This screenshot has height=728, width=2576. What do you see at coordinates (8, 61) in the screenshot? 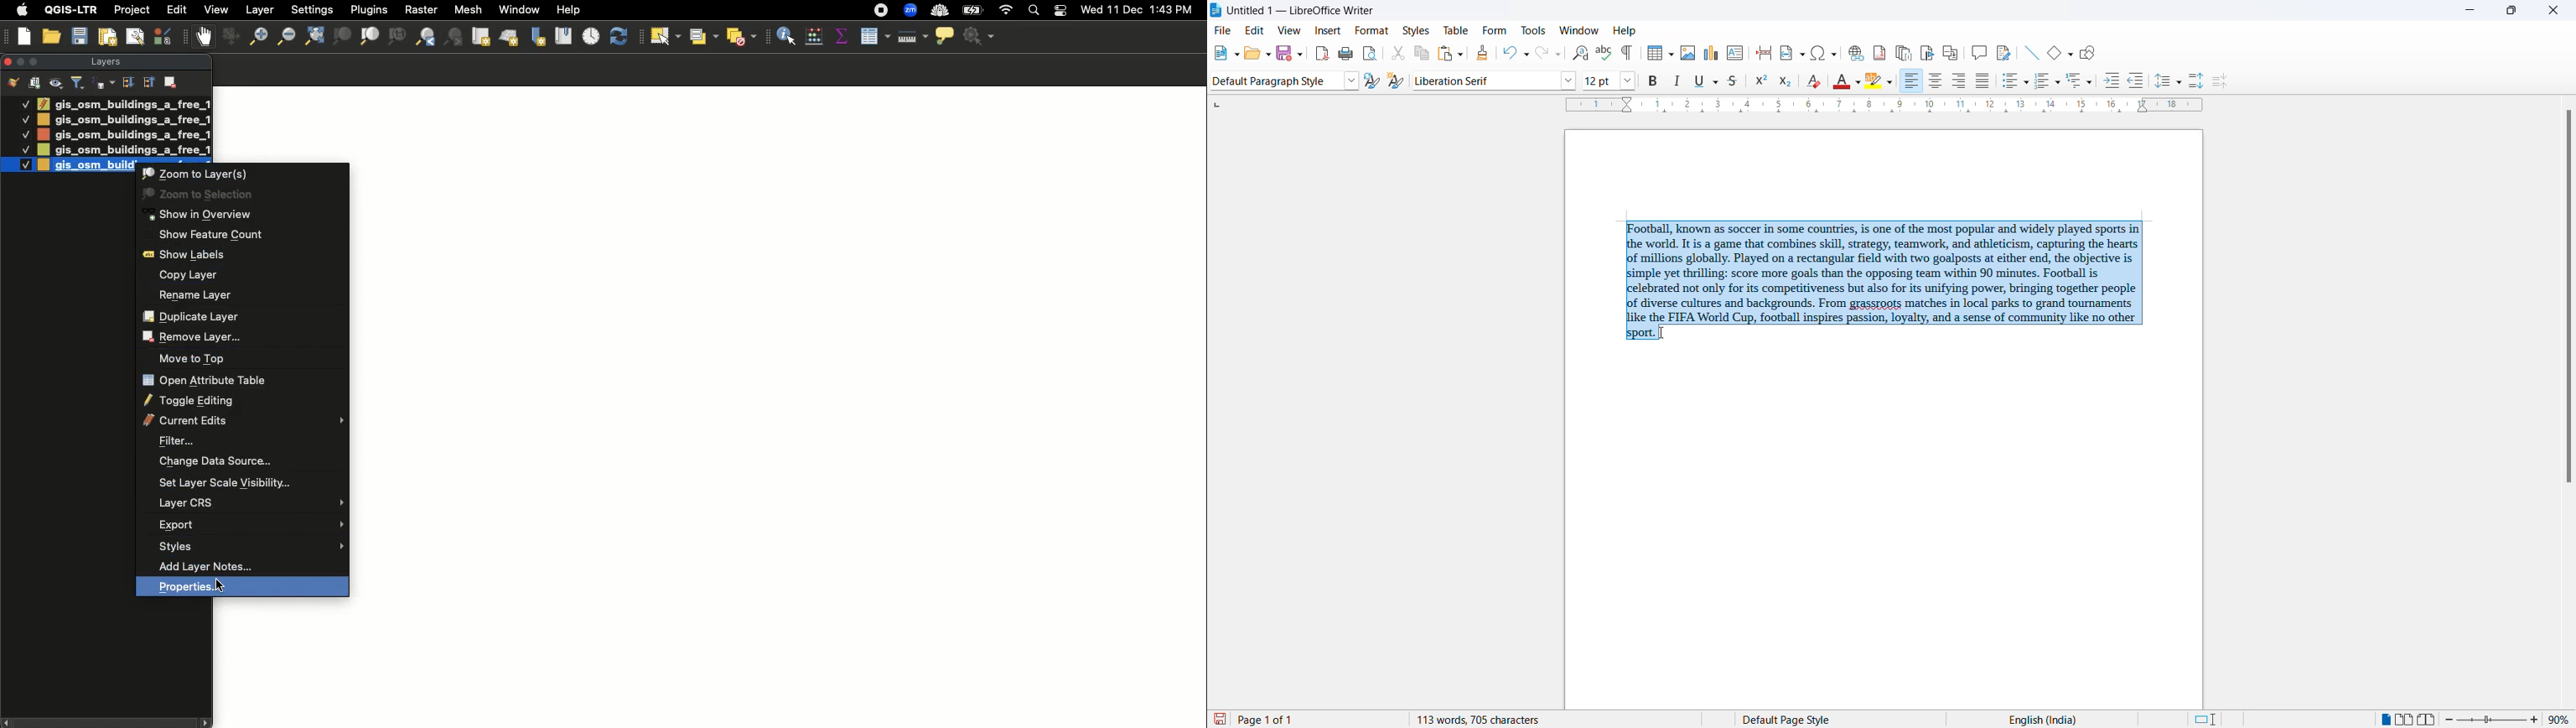
I see `Clsoe` at bounding box center [8, 61].